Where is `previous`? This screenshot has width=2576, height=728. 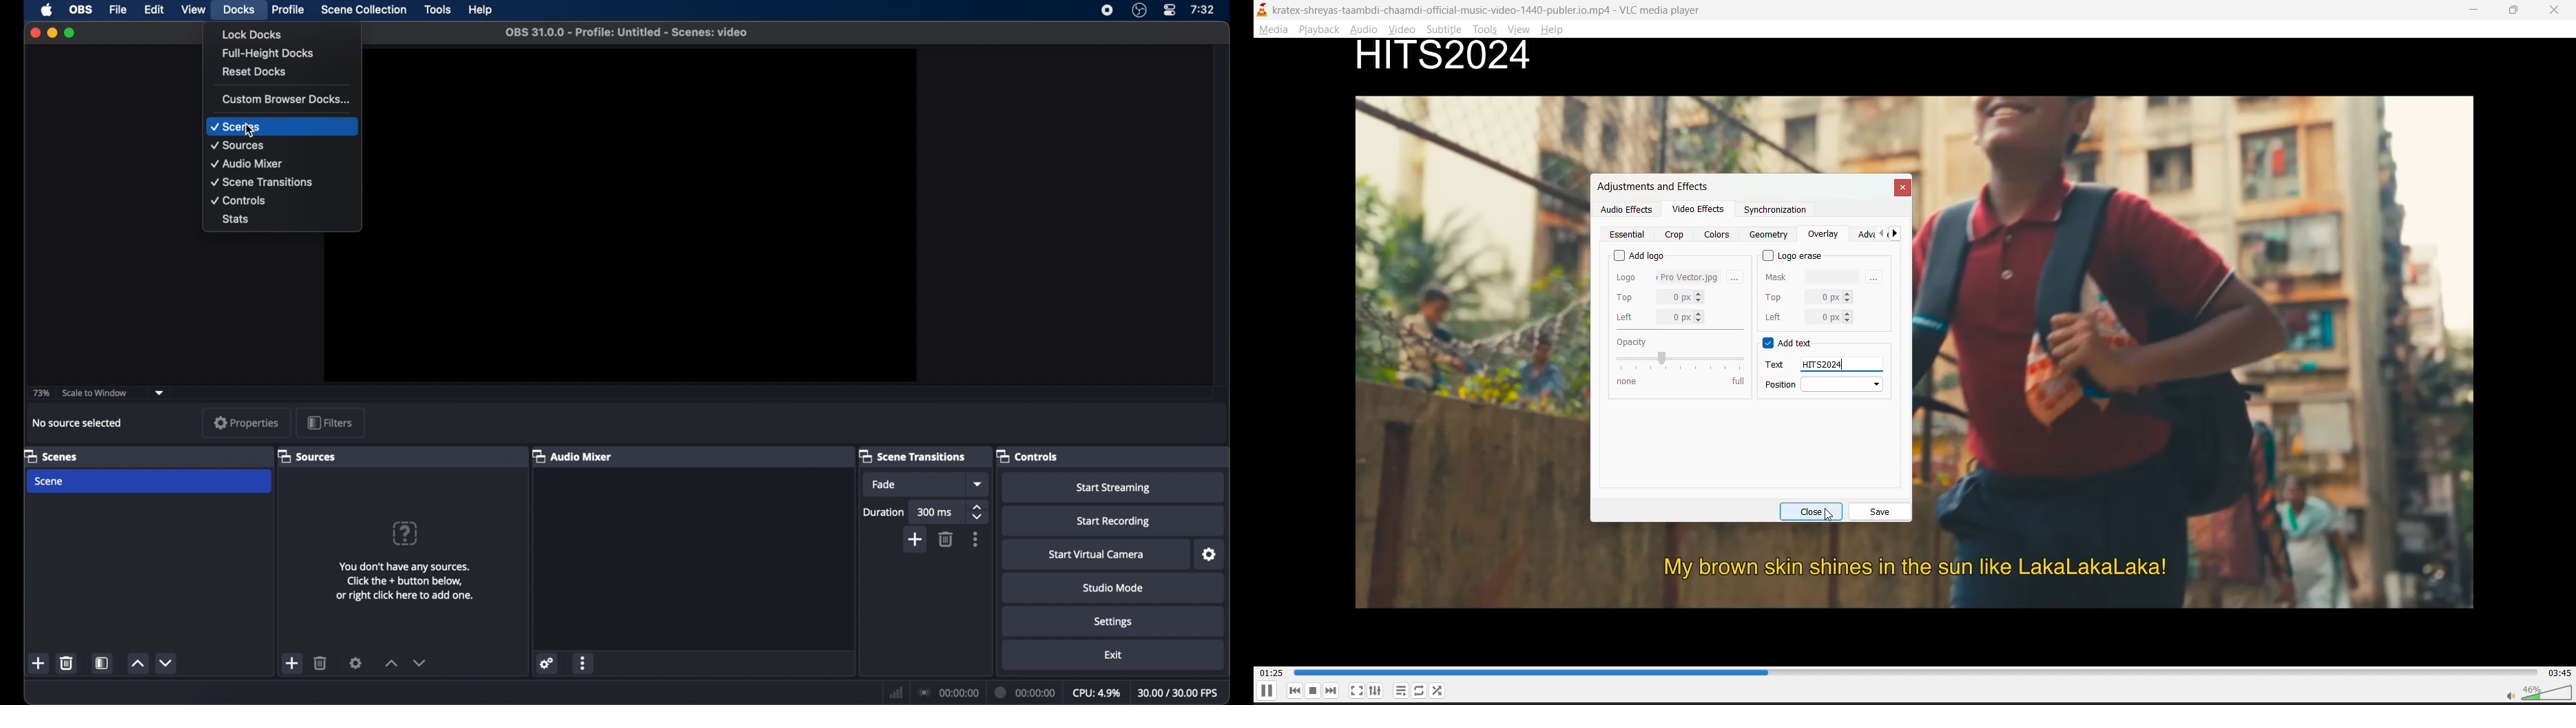
previous is located at coordinates (1297, 691).